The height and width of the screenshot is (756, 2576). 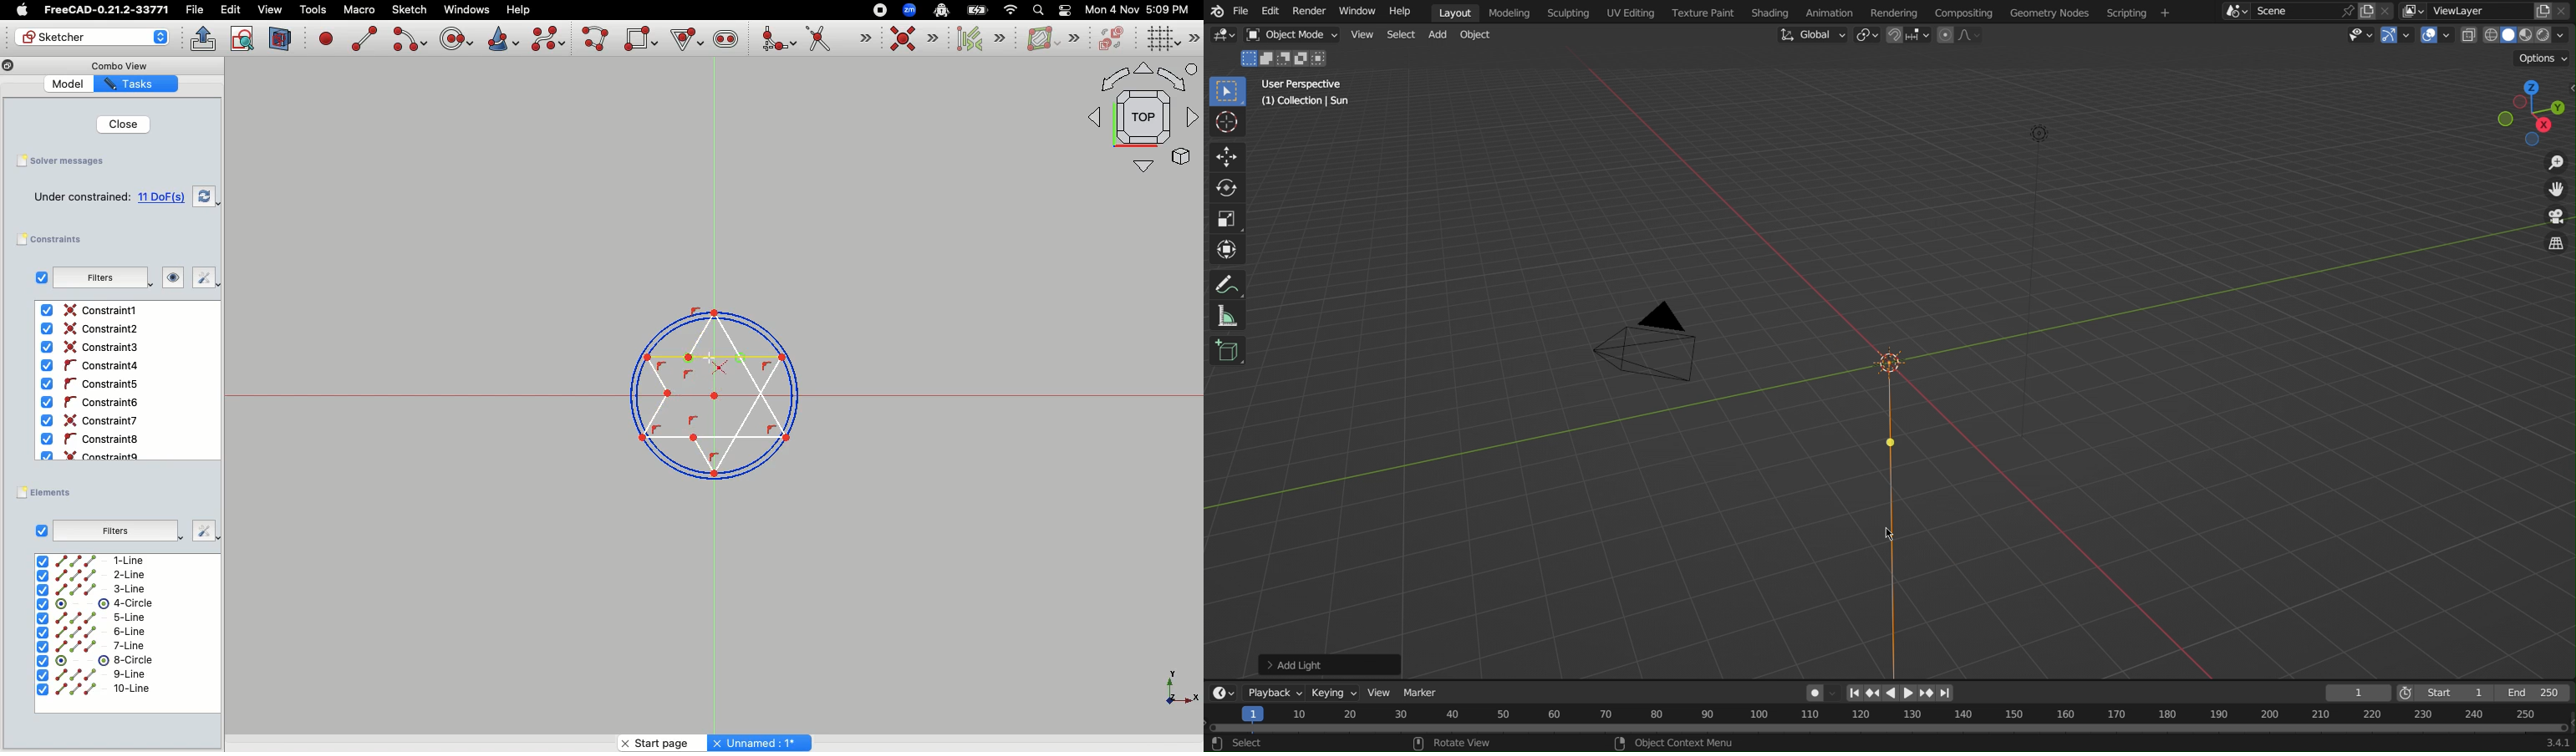 I want to click on Trim edge, so click(x=838, y=40).